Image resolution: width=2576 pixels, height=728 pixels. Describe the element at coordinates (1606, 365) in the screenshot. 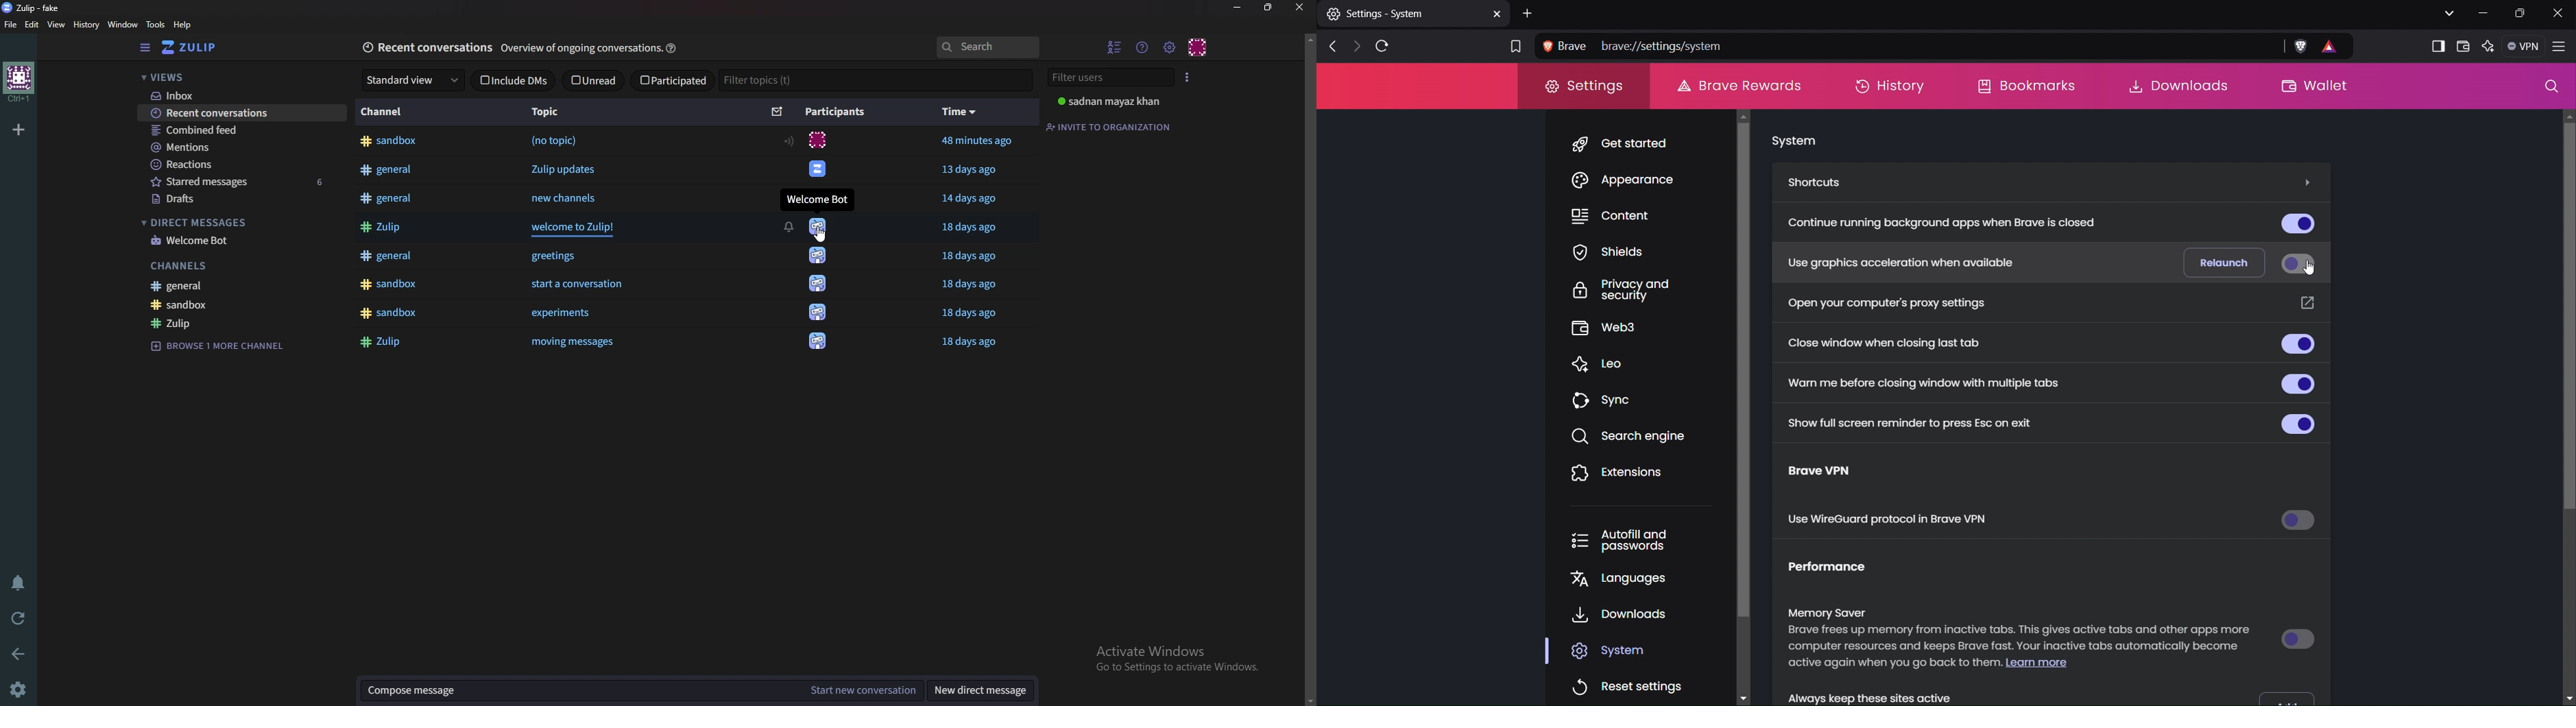

I see `Leo` at that location.